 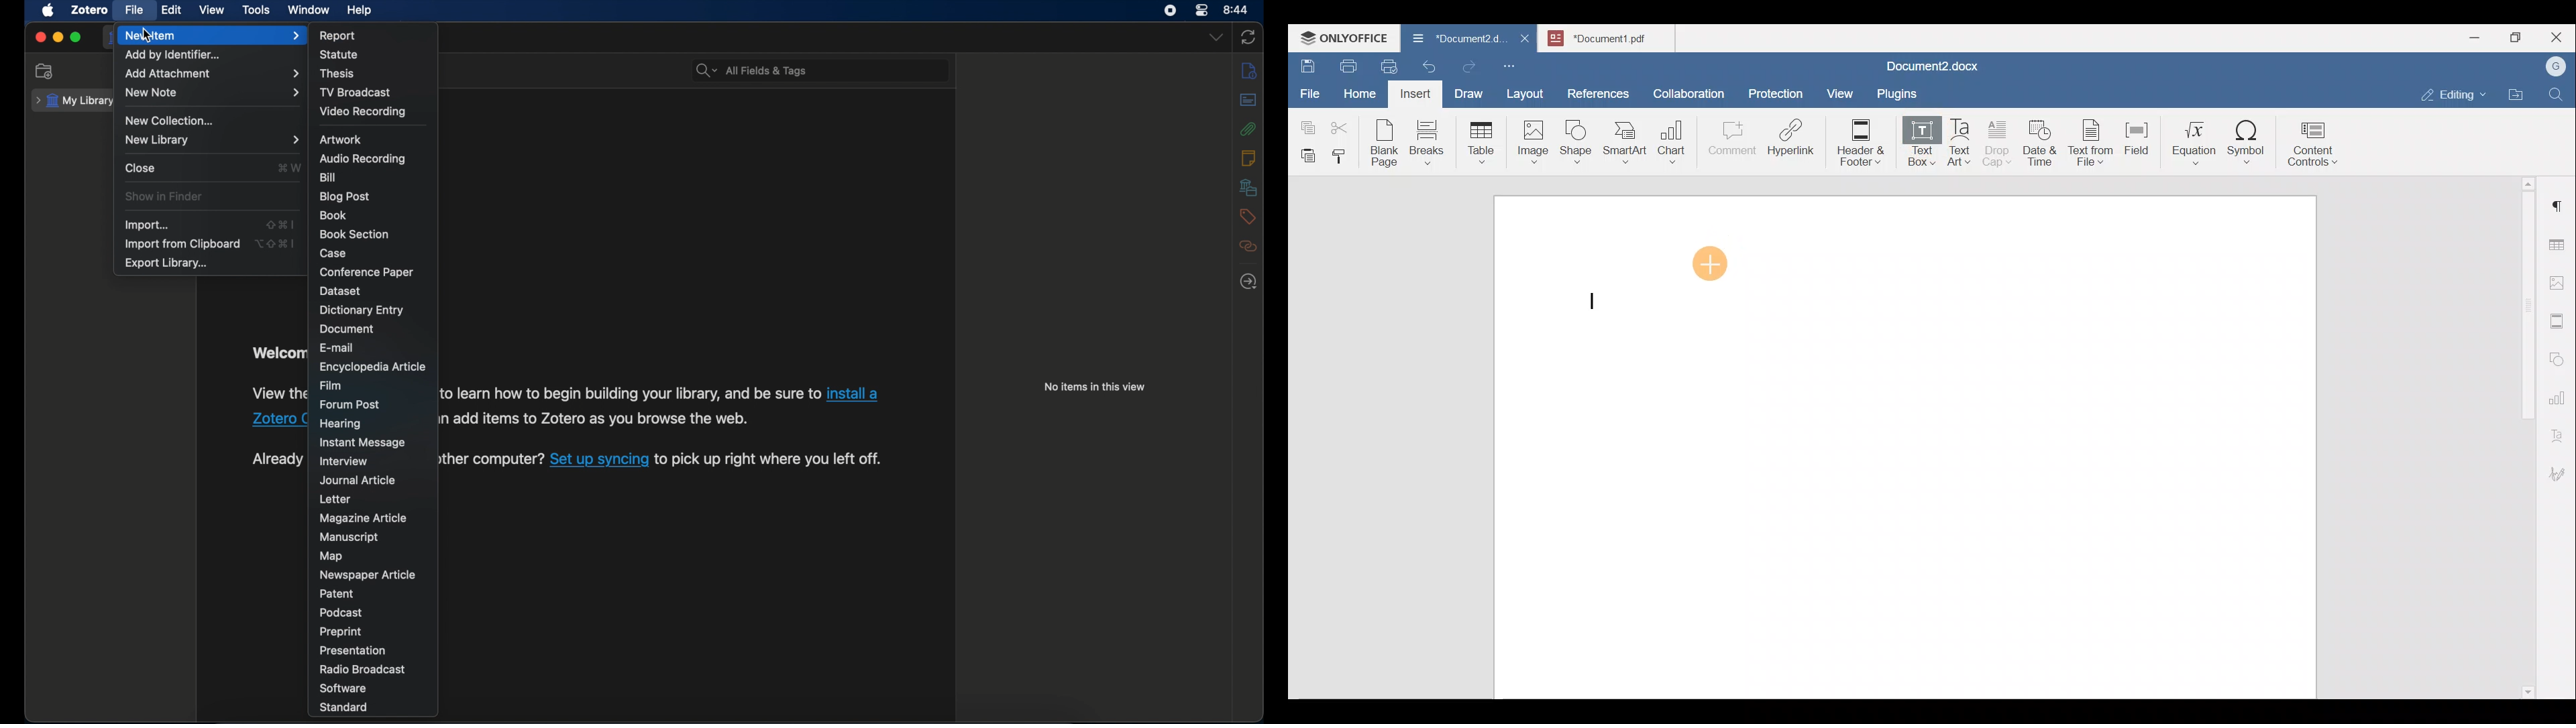 What do you see at coordinates (176, 55) in the screenshot?
I see `add by identifier` at bounding box center [176, 55].